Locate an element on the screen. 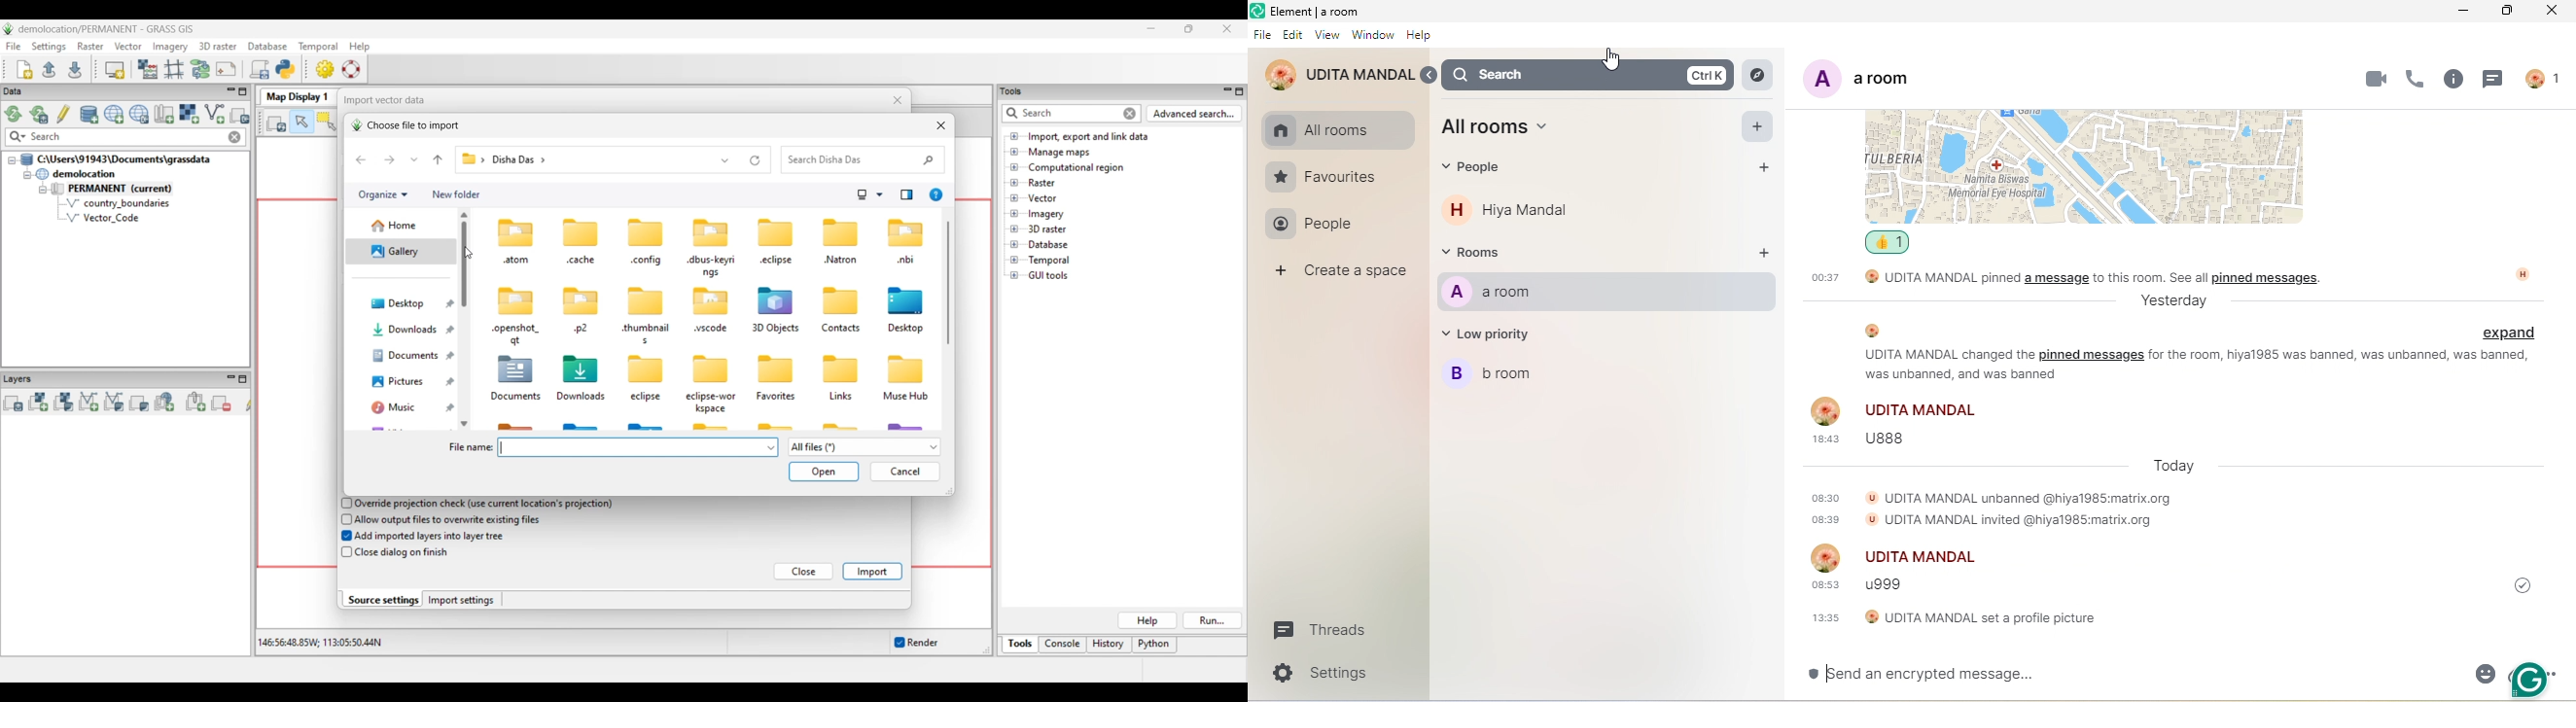 The image size is (2576, 728). All rooms  is located at coordinates (1509, 128).